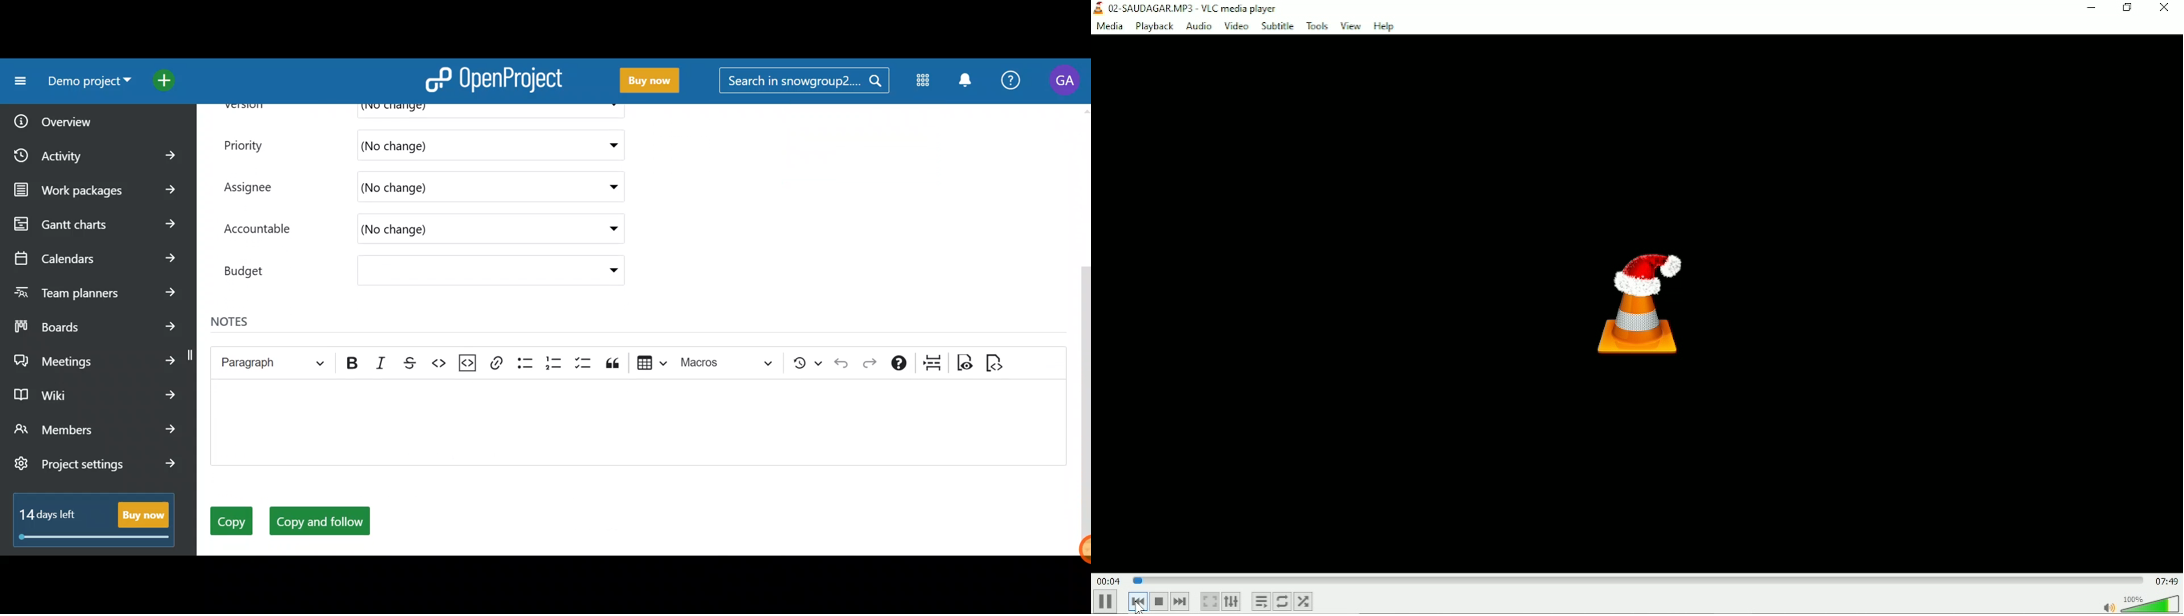  Describe the element at coordinates (413, 364) in the screenshot. I see `Strikethrough` at that location.